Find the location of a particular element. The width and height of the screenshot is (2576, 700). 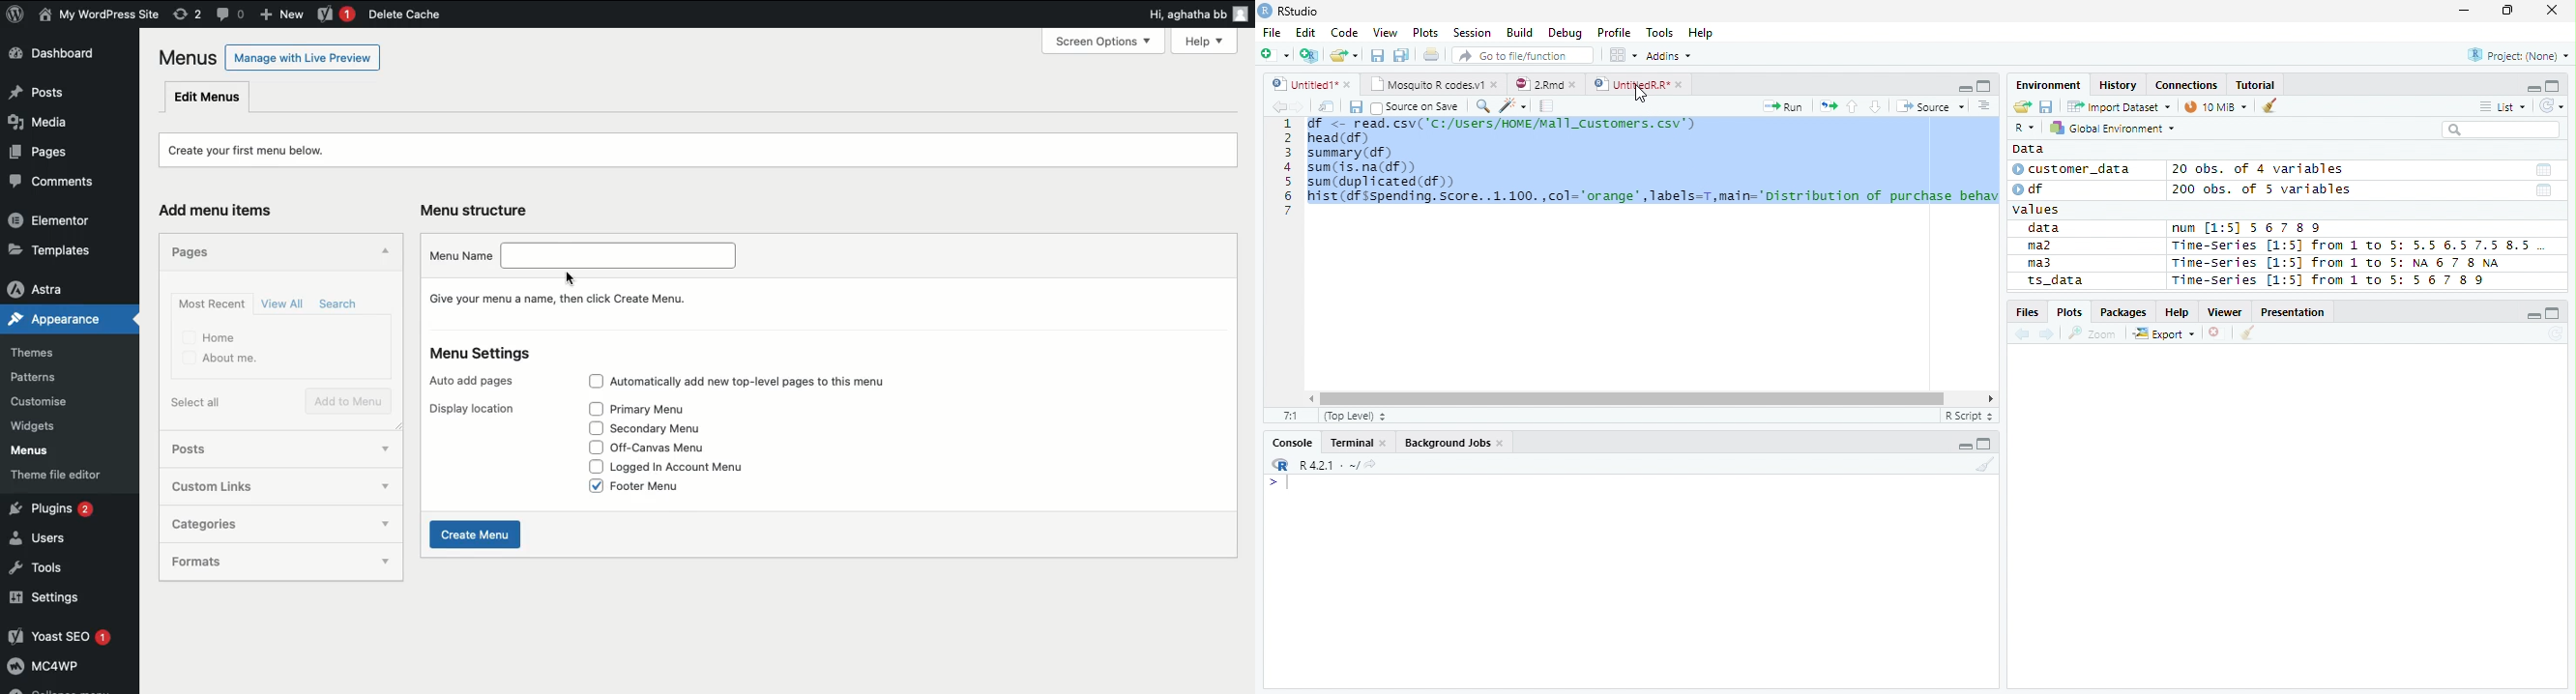

History is located at coordinates (2120, 86).